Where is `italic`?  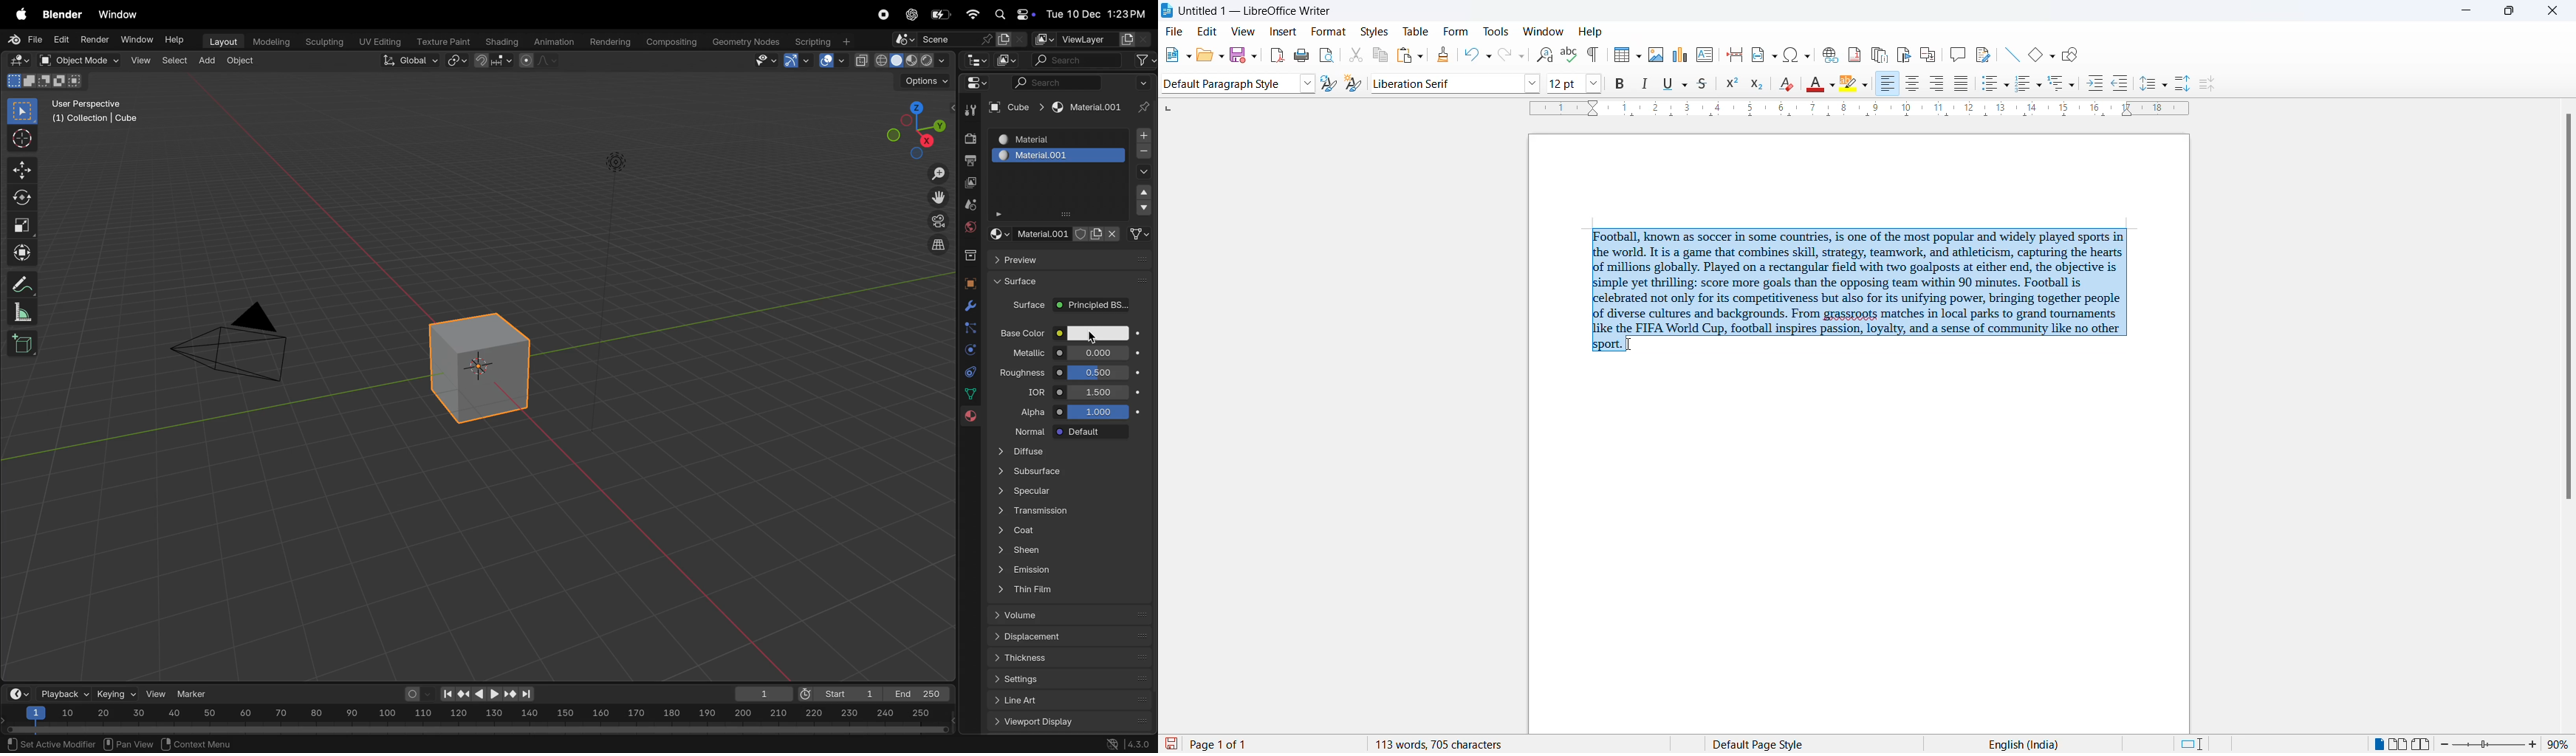
italic is located at coordinates (1645, 82).